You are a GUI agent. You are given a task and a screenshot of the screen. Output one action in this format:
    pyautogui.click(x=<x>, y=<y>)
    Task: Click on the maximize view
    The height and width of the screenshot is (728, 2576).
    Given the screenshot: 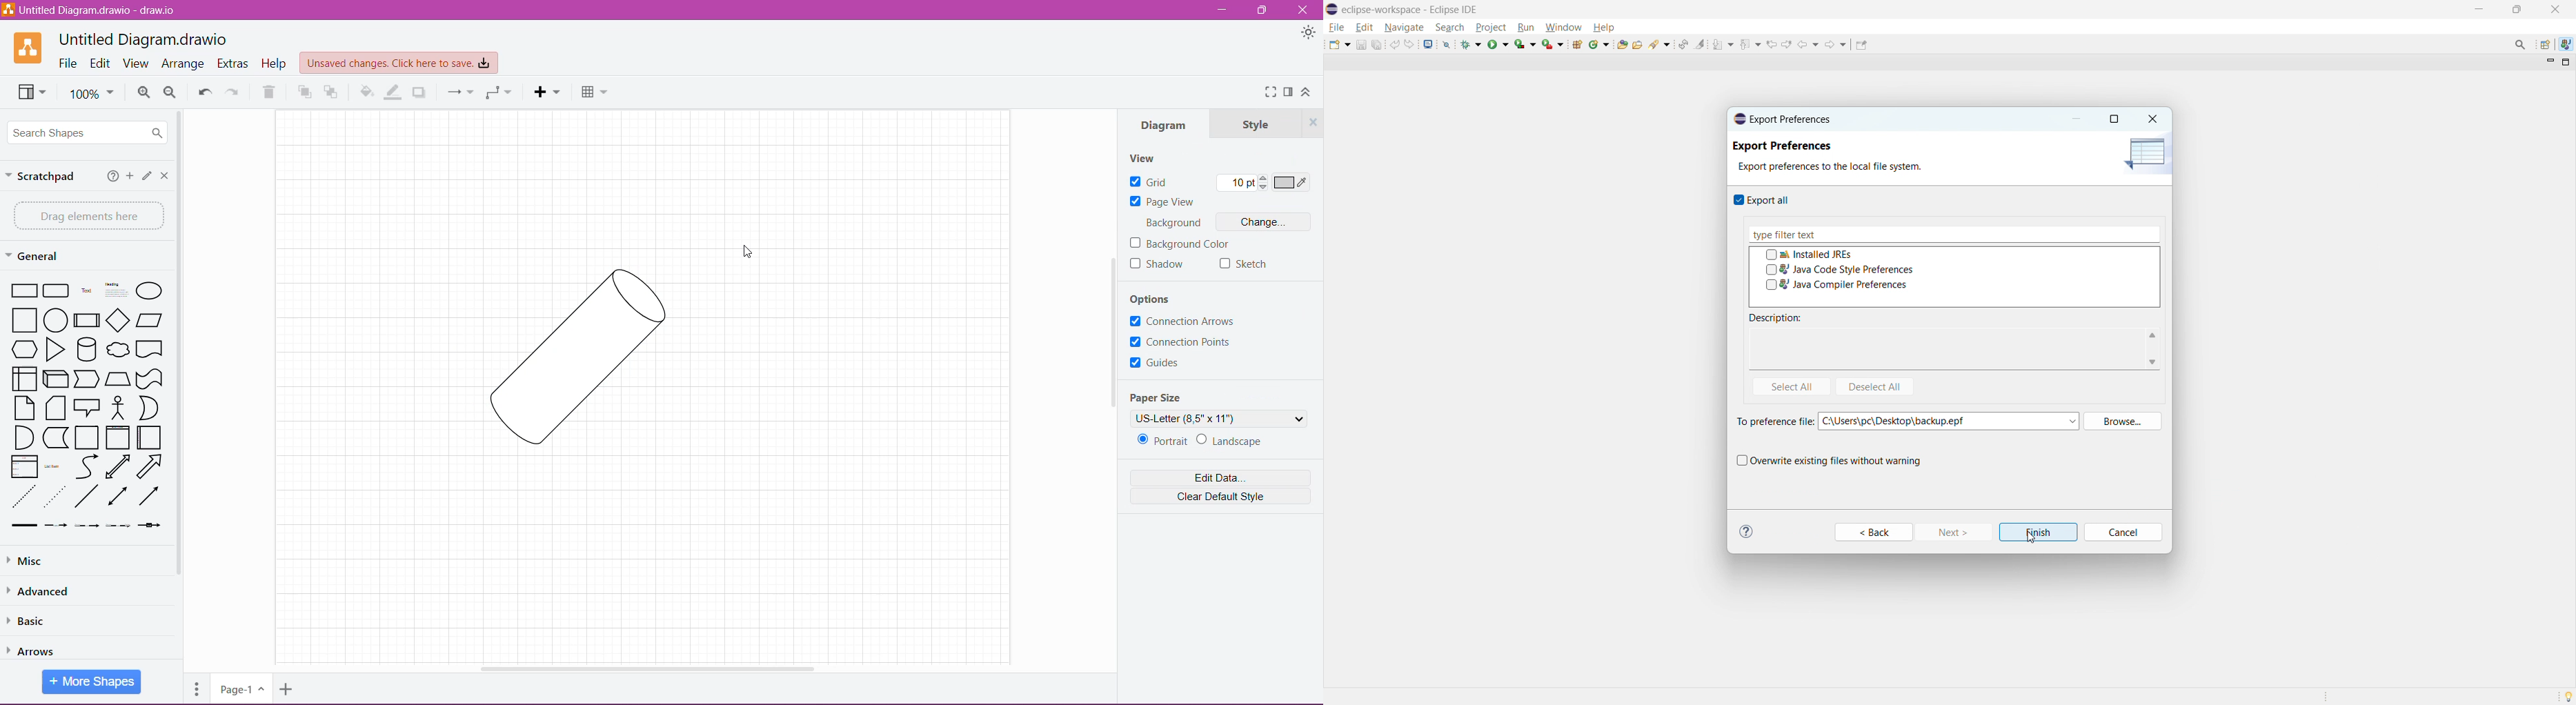 What is the action you would take?
    pyautogui.click(x=2567, y=62)
    